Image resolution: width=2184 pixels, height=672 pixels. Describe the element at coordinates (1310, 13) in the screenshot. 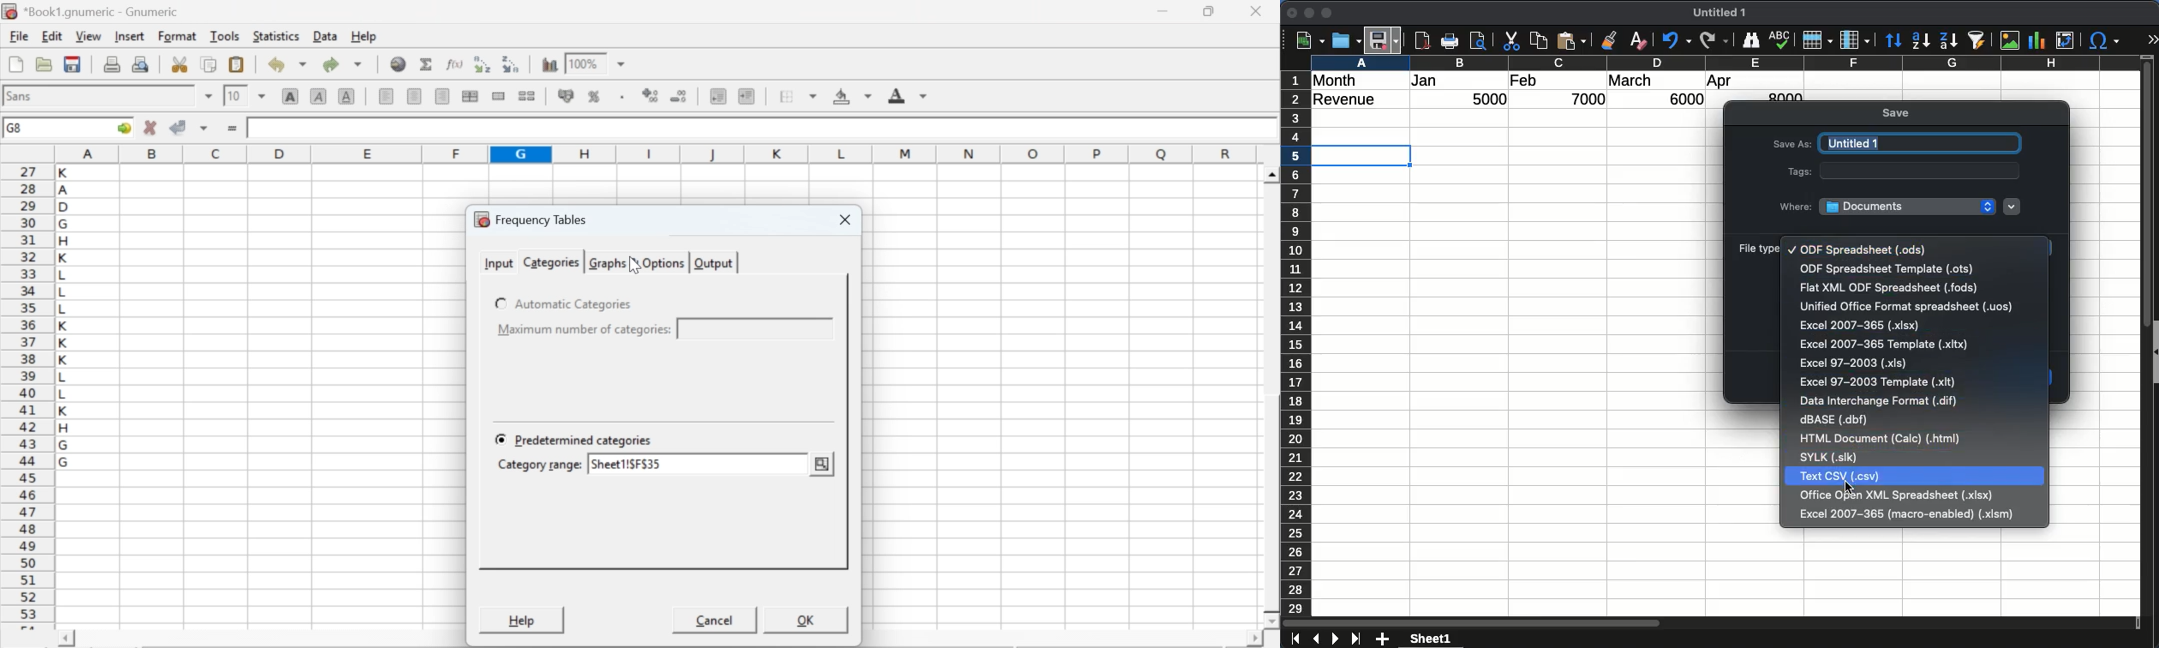

I see `minimize` at that location.